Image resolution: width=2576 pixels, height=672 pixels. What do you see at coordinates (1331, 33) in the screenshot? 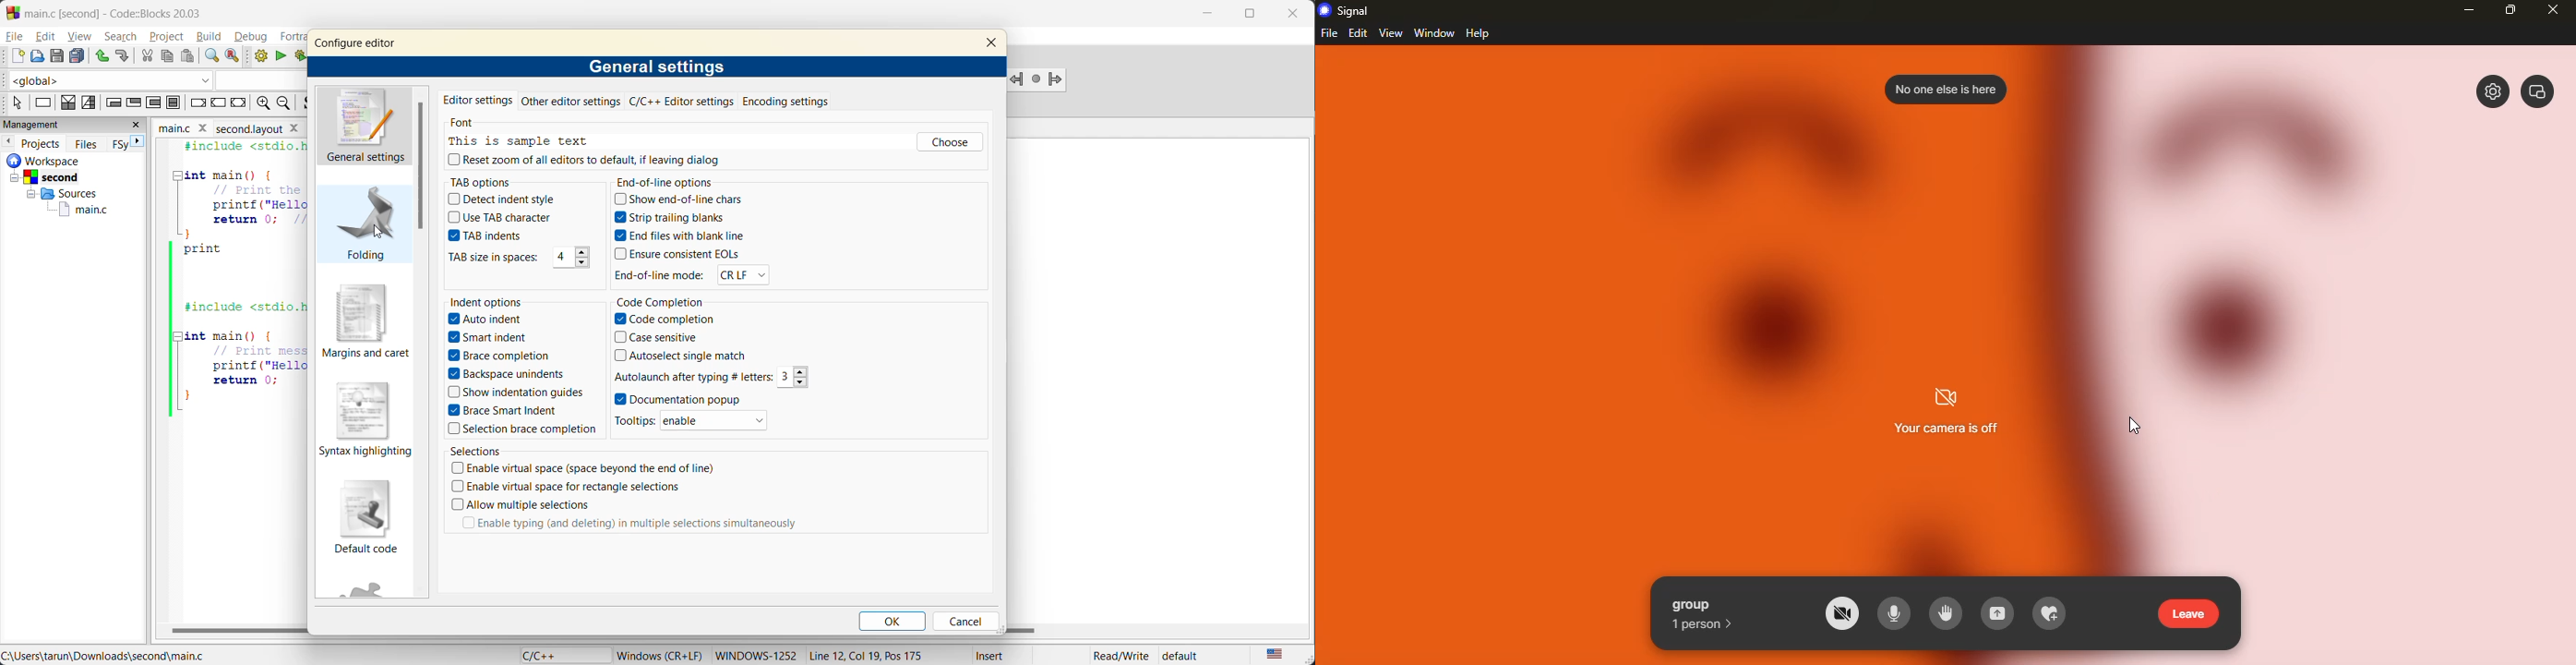
I see `file` at bounding box center [1331, 33].